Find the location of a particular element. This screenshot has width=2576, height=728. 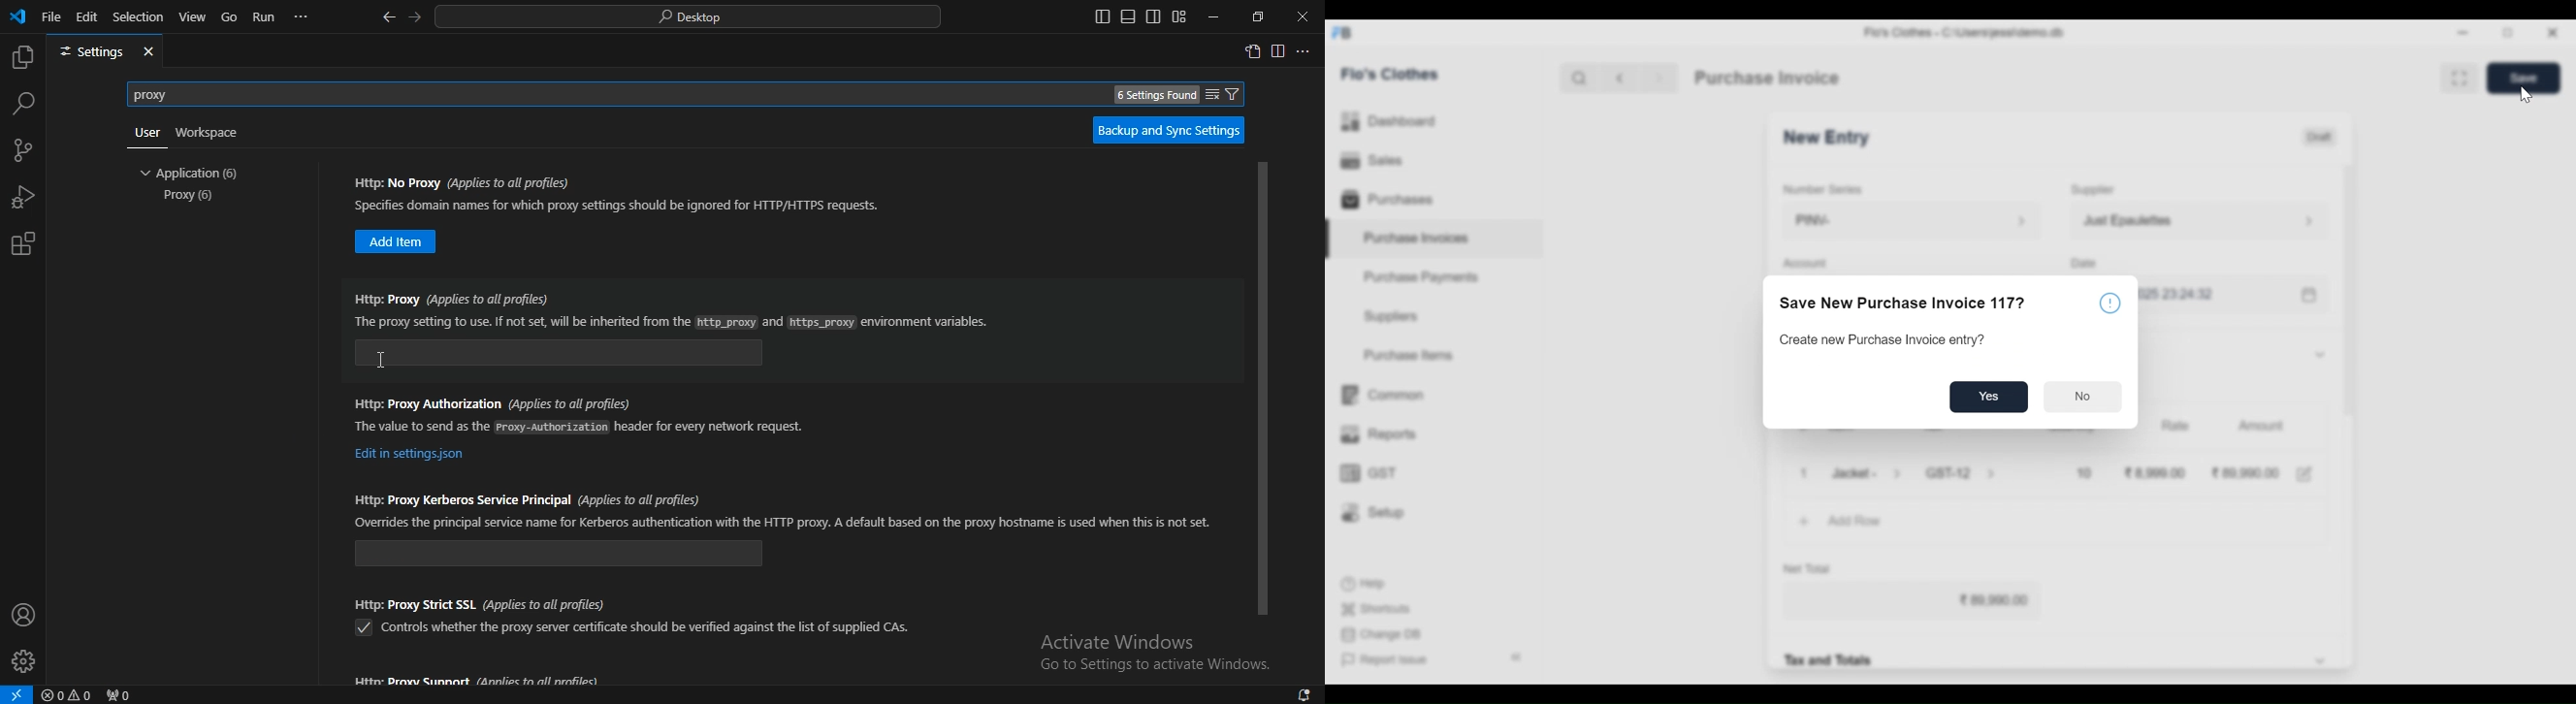

Create new Purchase Invoice entry? is located at coordinates (1882, 341).